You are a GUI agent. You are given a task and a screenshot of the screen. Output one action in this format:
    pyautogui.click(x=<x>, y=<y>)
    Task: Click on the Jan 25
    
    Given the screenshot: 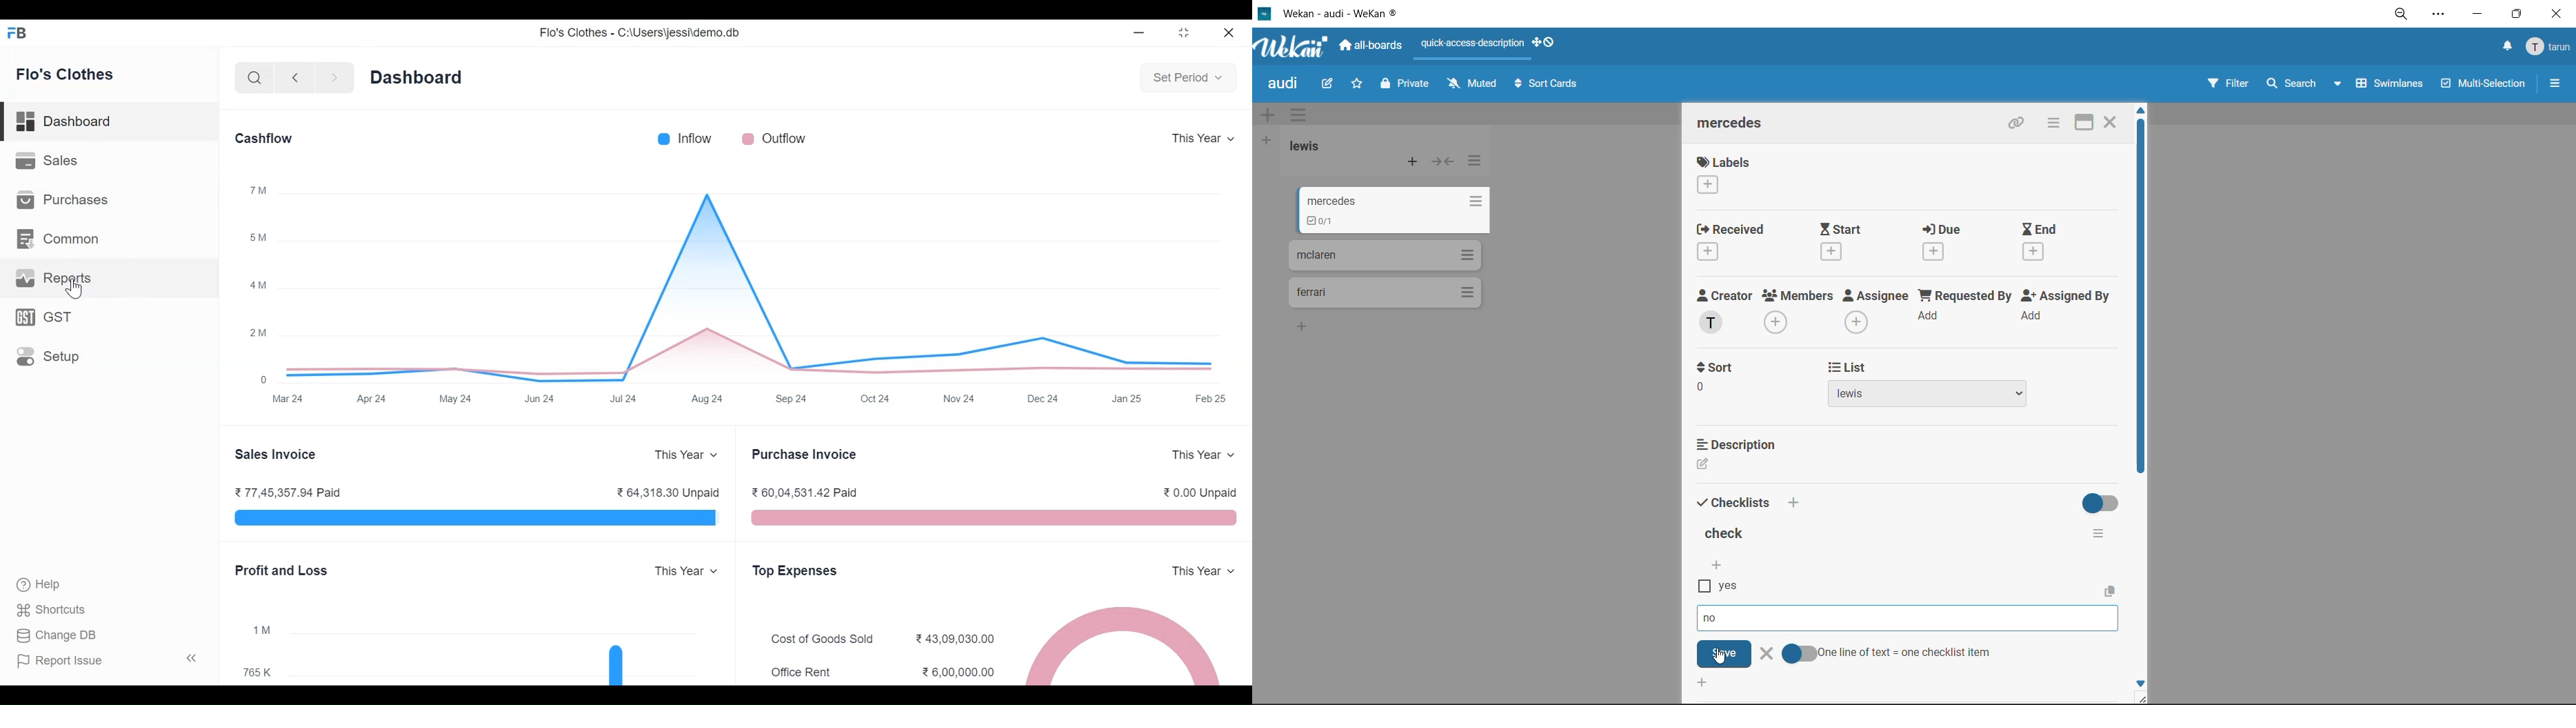 What is the action you would take?
    pyautogui.click(x=1127, y=398)
    